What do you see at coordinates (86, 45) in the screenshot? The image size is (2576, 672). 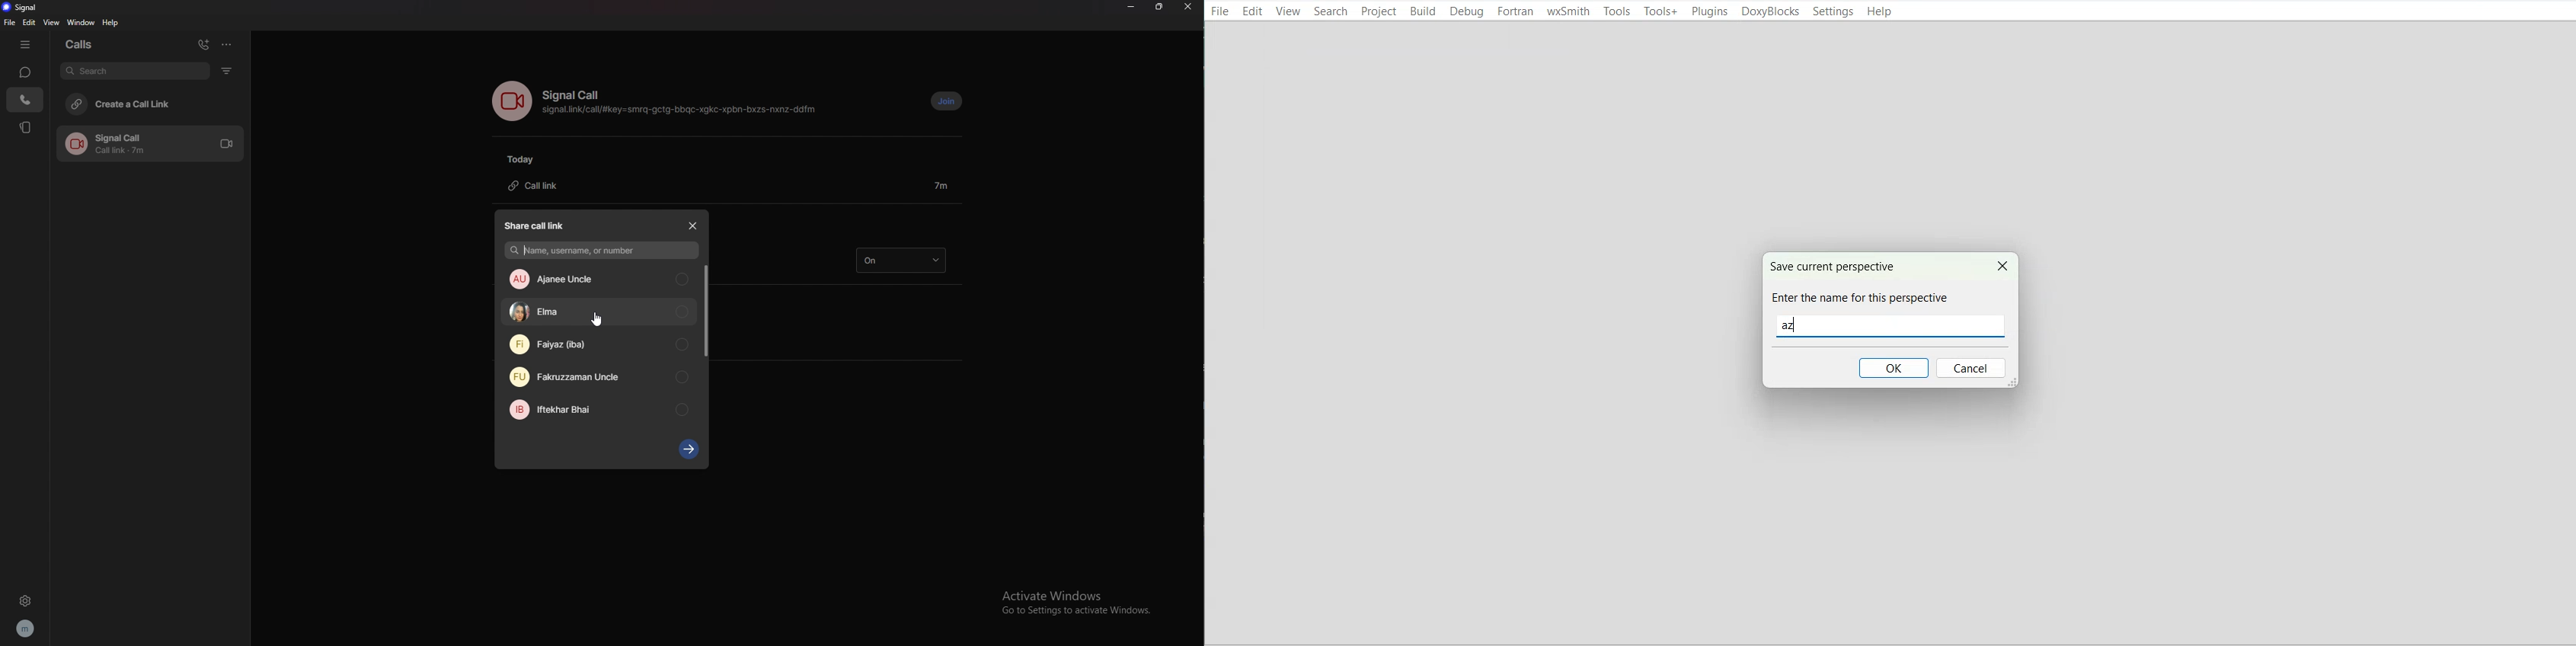 I see `calls` at bounding box center [86, 45].